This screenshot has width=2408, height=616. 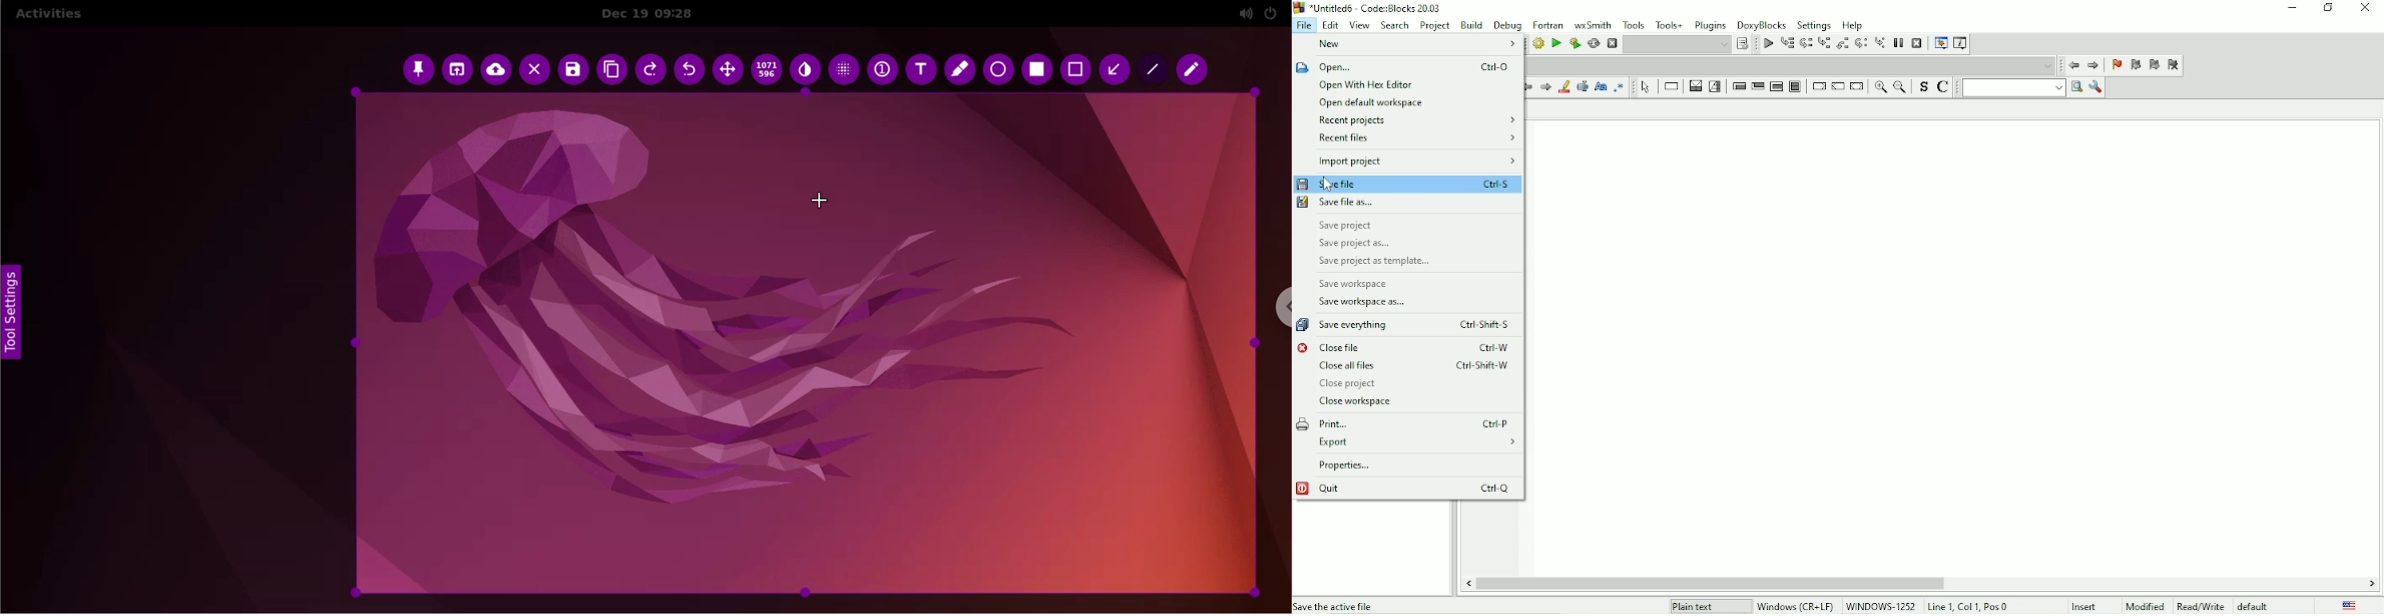 I want to click on Save the active file, so click(x=1335, y=606).